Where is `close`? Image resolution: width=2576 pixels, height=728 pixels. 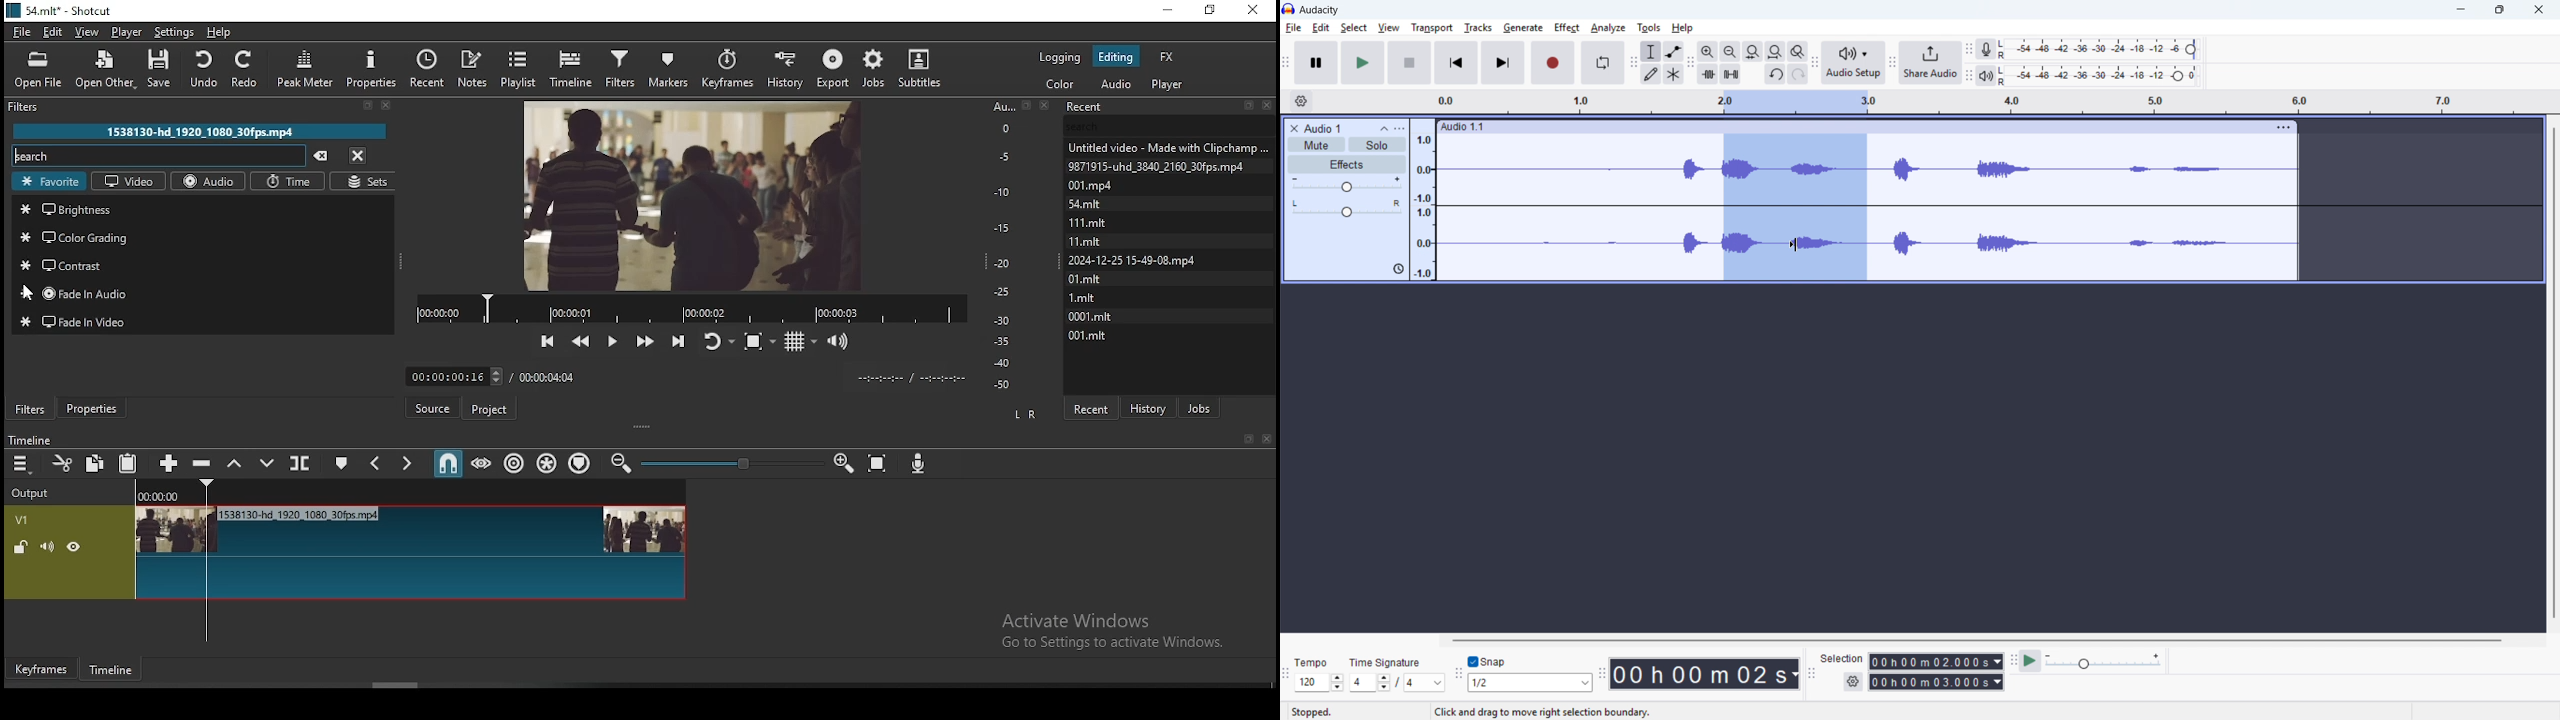
close is located at coordinates (1270, 440).